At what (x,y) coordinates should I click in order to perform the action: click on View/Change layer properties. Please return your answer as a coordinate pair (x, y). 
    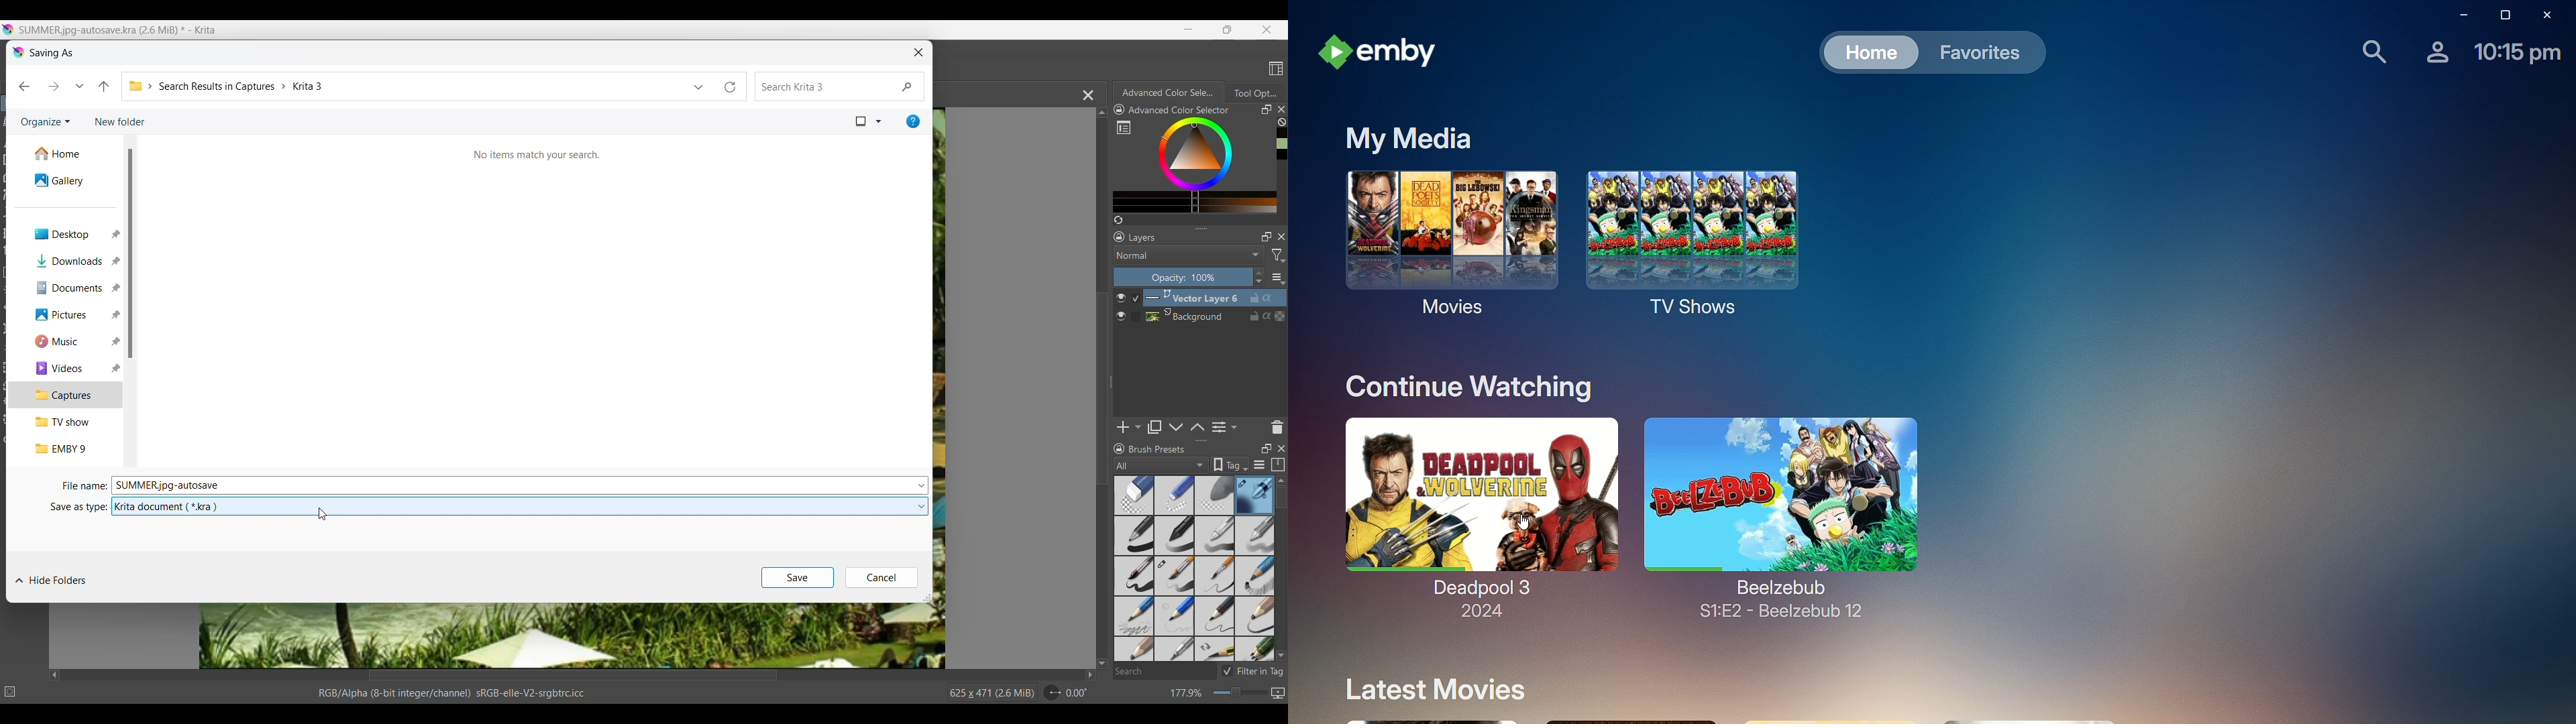
    Looking at the image, I should click on (1224, 427).